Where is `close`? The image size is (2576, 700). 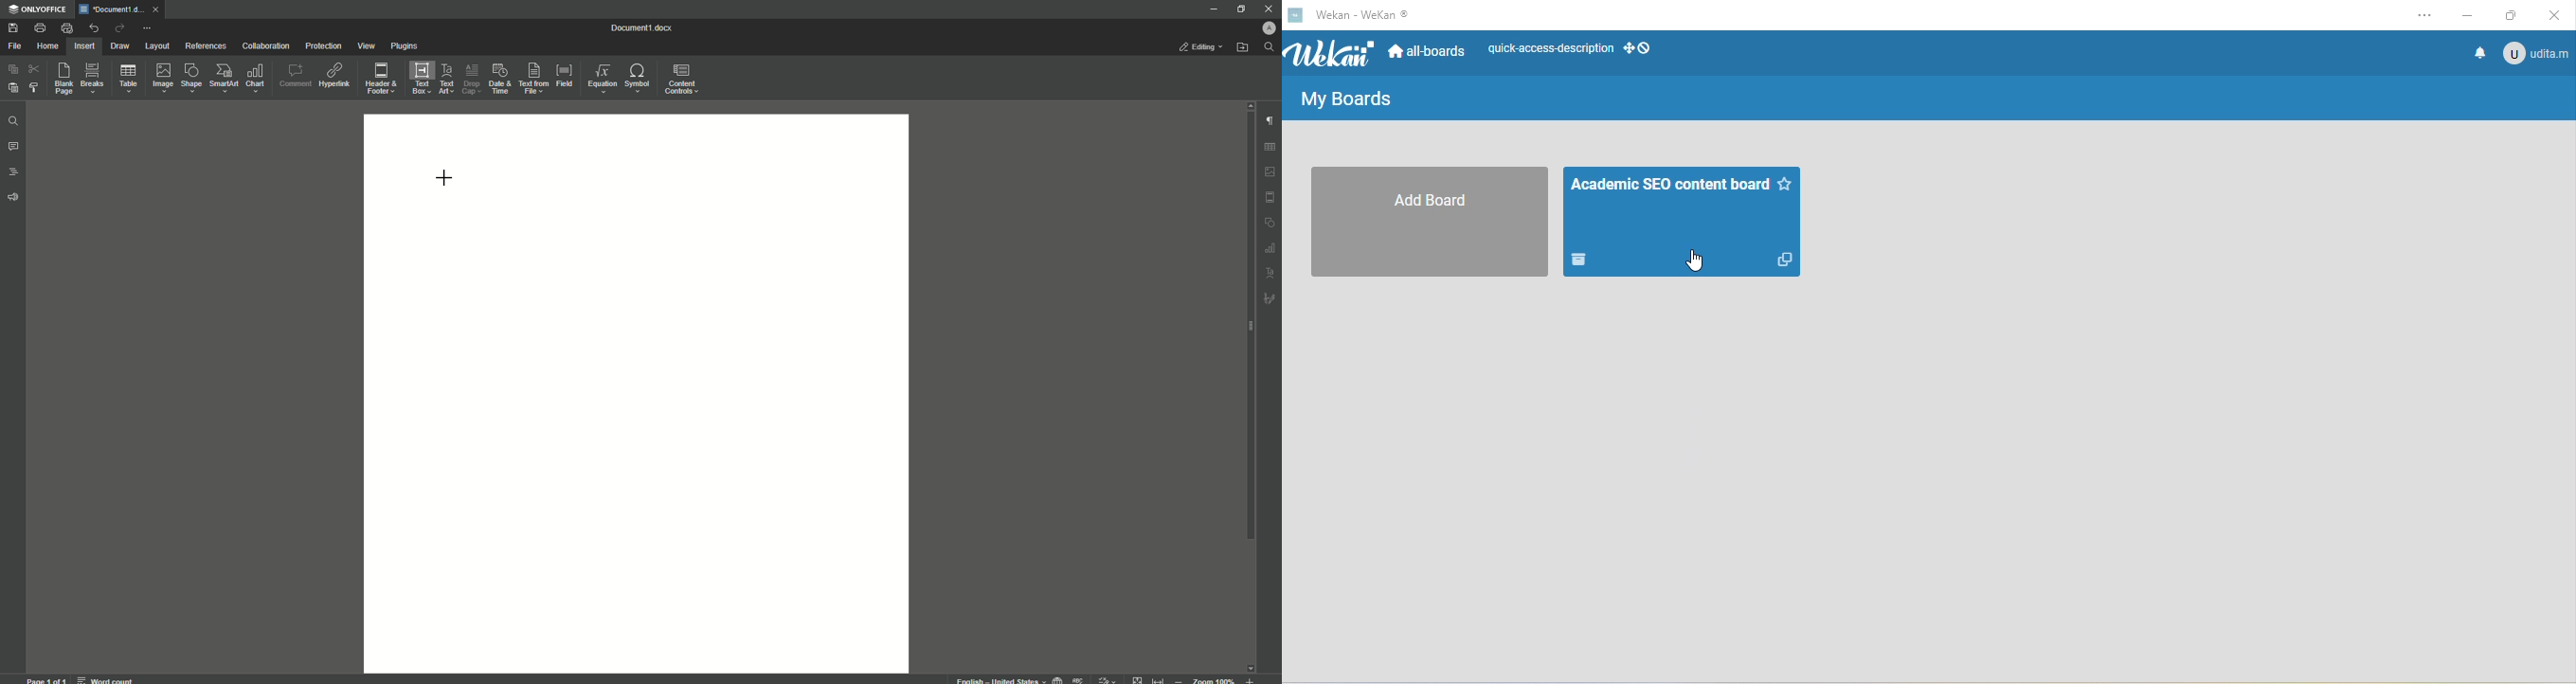 close is located at coordinates (2557, 13).